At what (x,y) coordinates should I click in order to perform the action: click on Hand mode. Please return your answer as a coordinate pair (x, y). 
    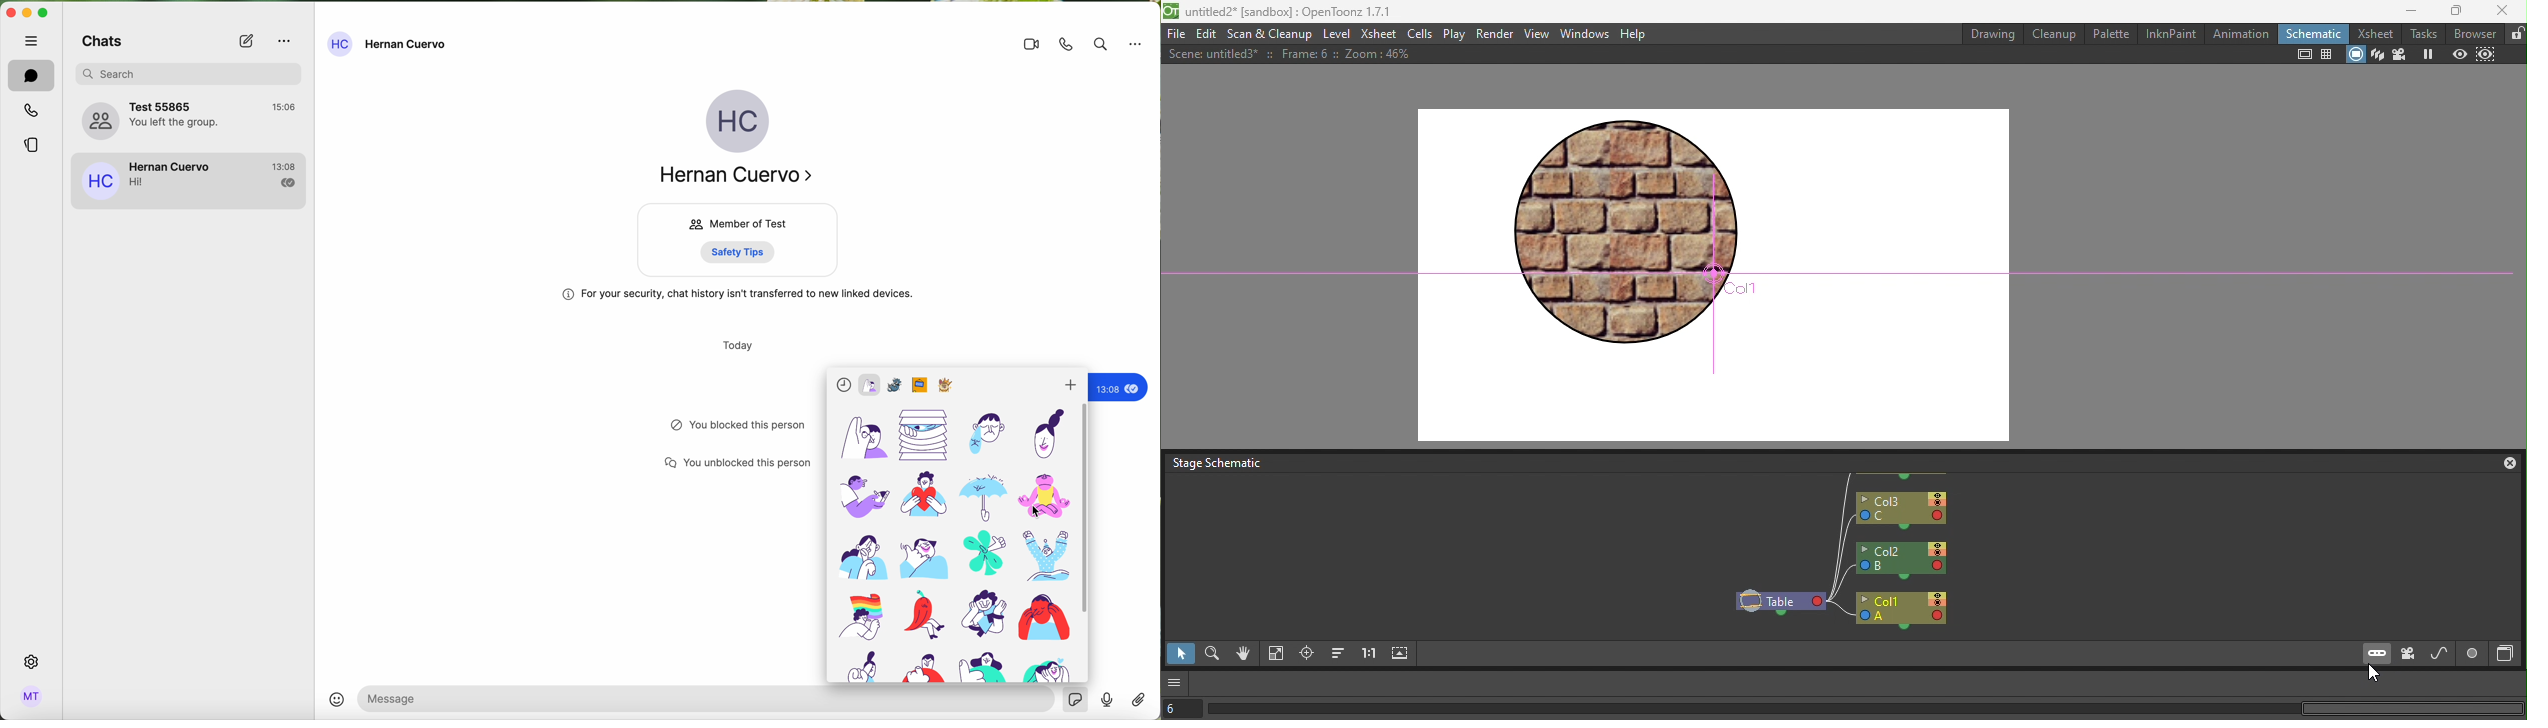
    Looking at the image, I should click on (1243, 656).